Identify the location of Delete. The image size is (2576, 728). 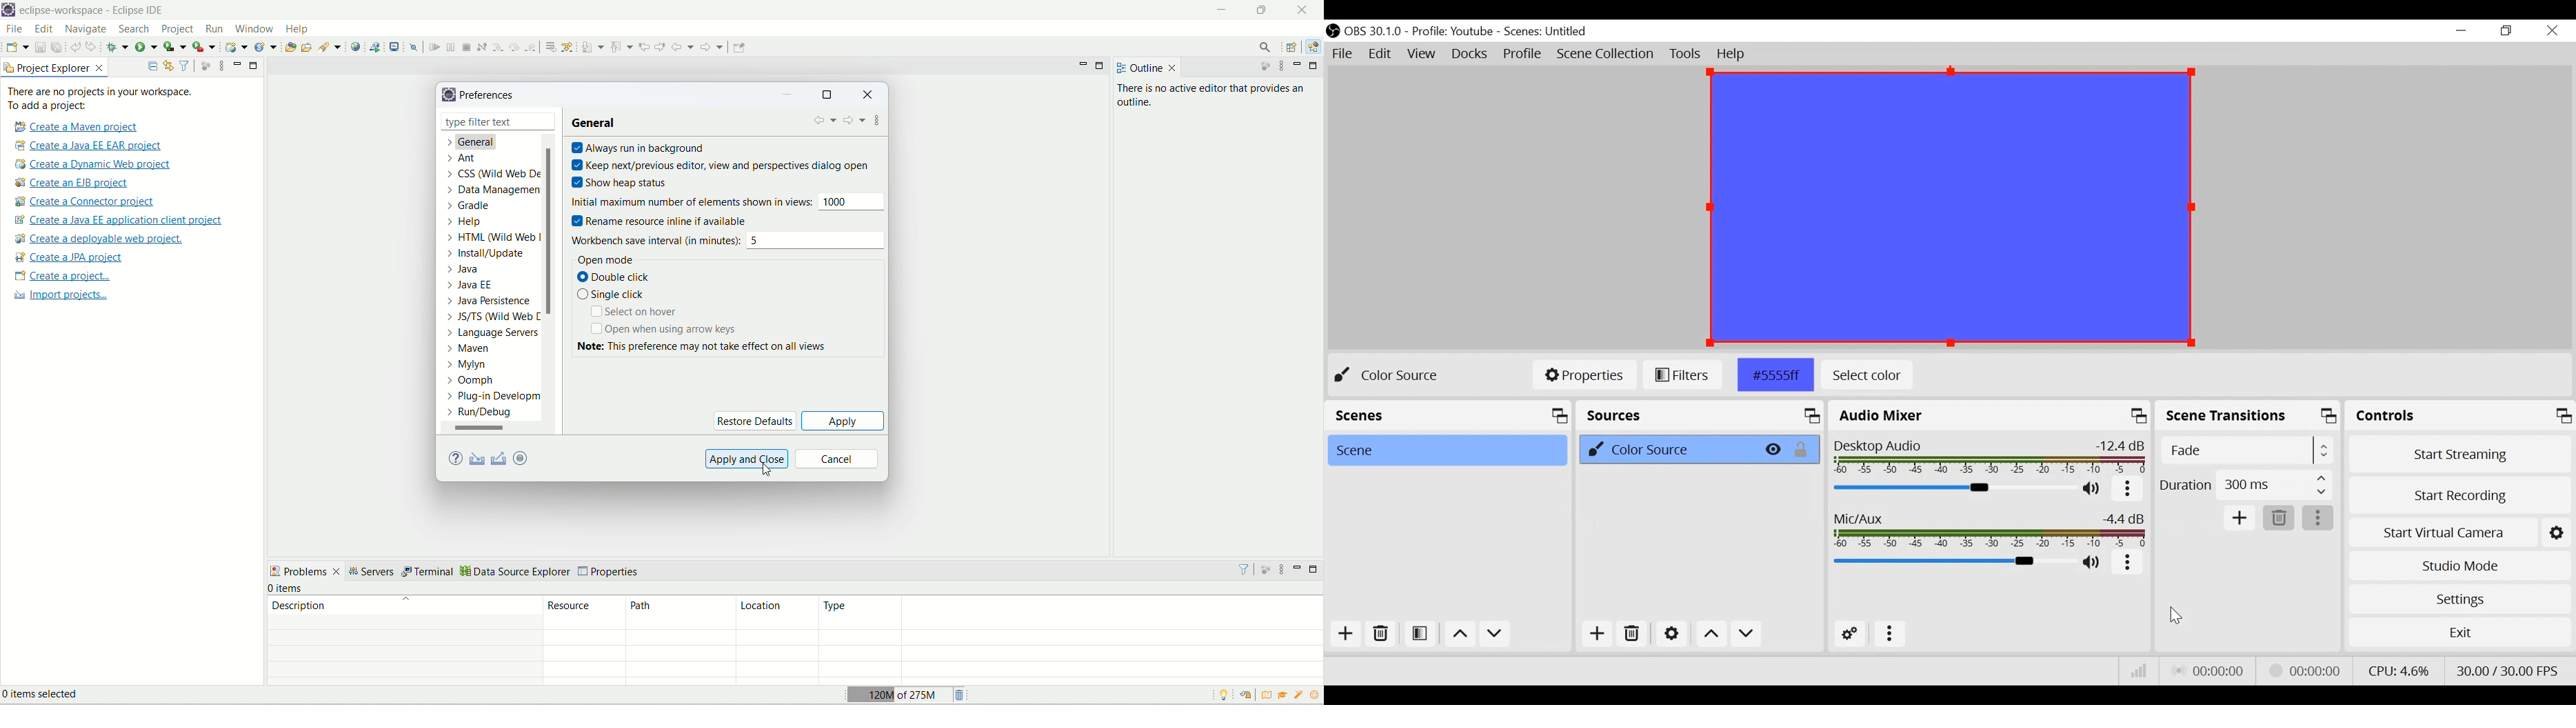
(1632, 634).